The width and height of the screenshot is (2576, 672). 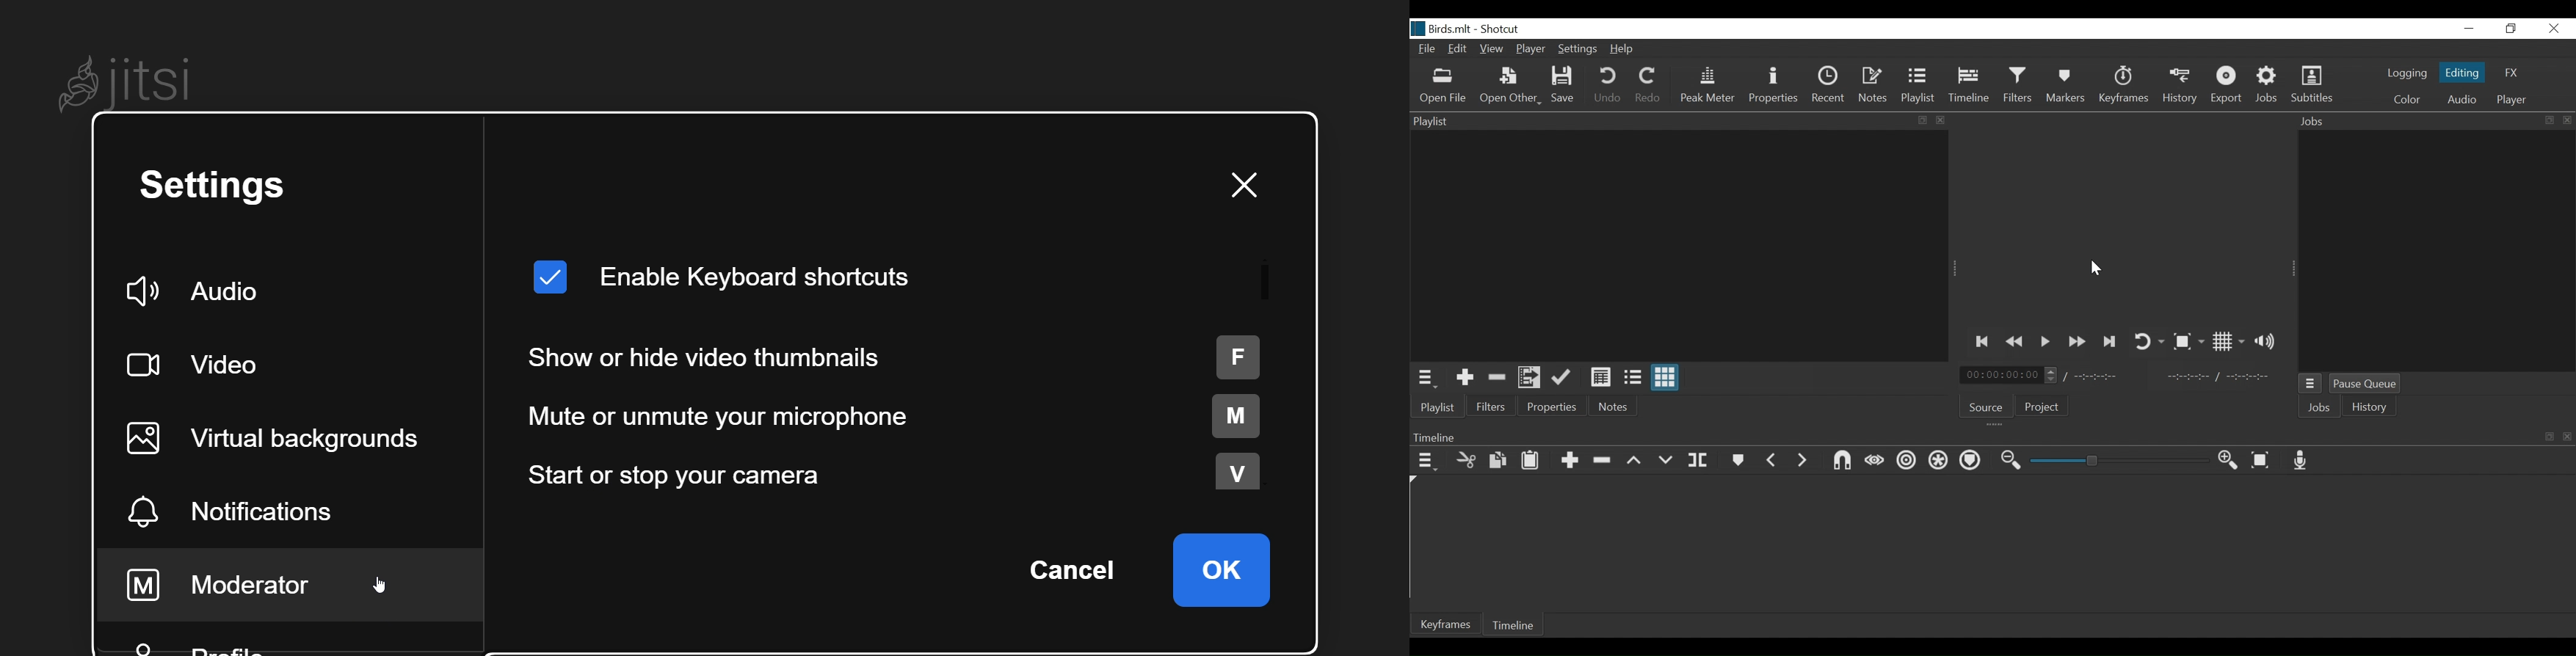 I want to click on Current position, so click(x=2012, y=375).